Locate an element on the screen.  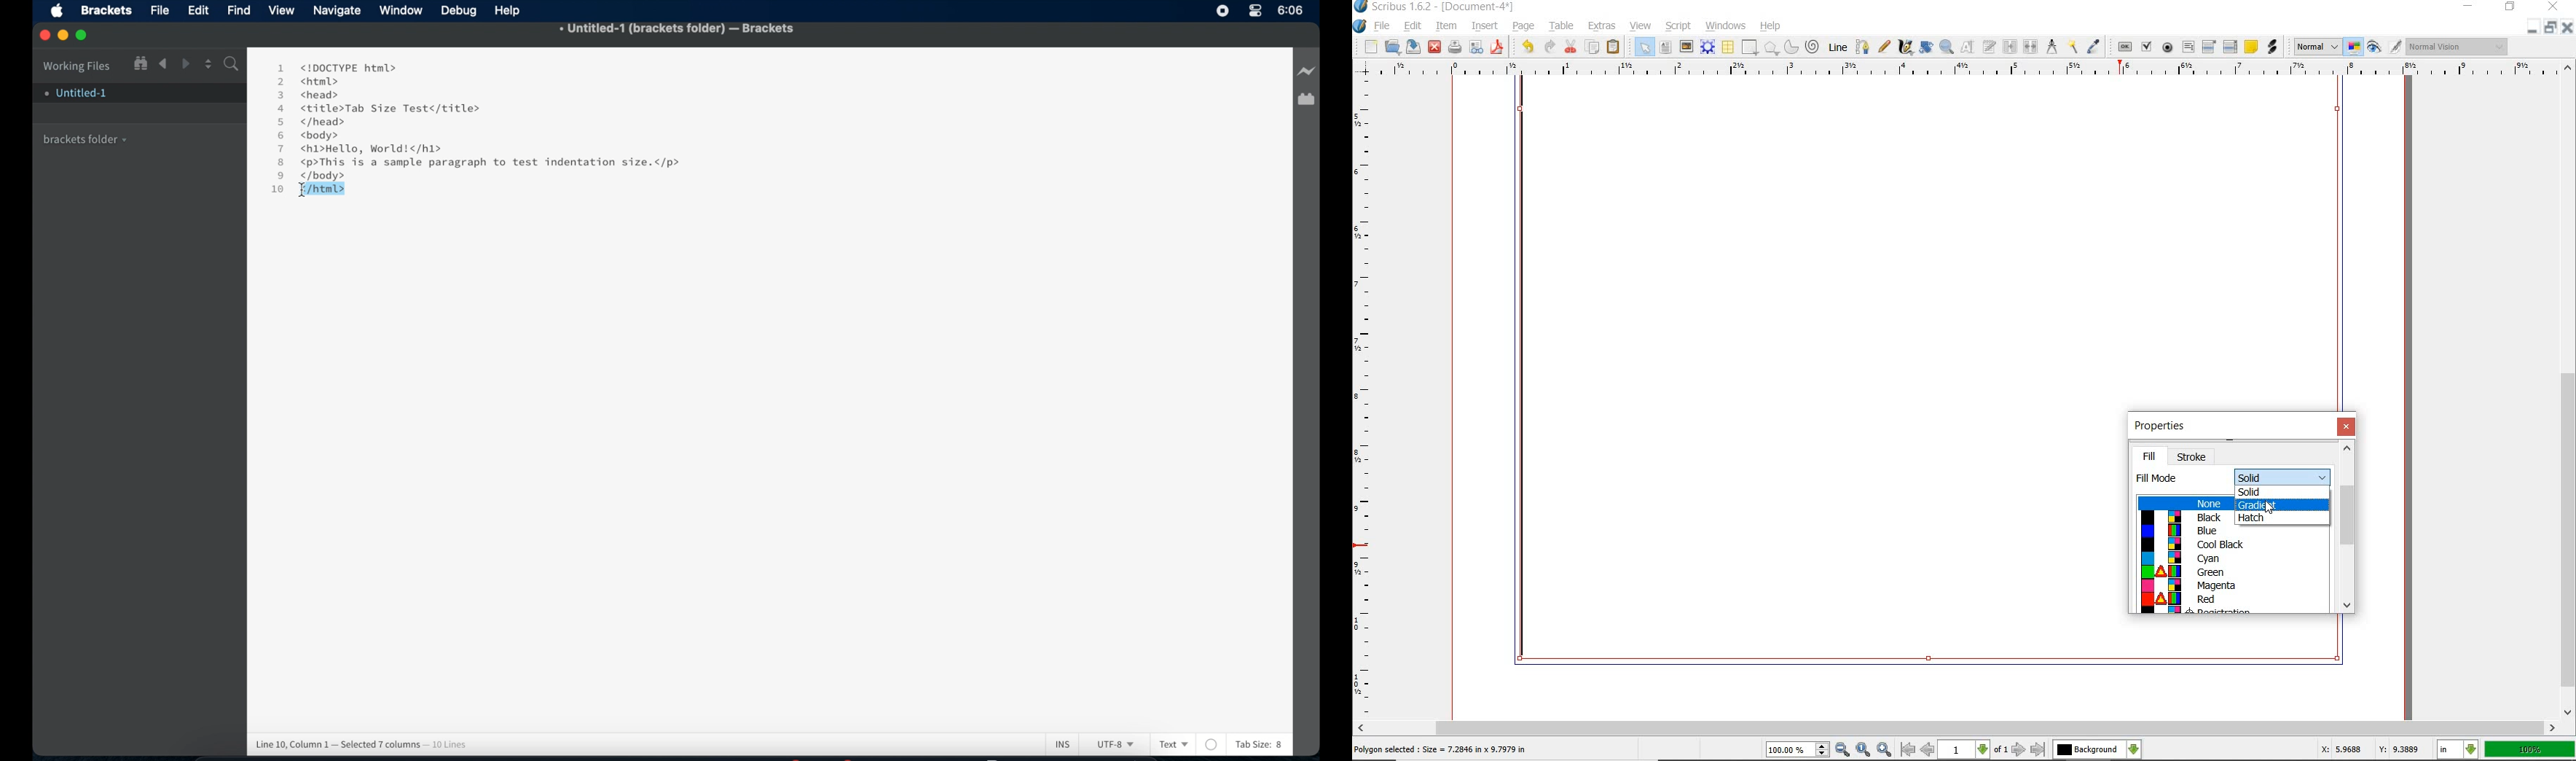
zoom in or zoom out is located at coordinates (1946, 48).